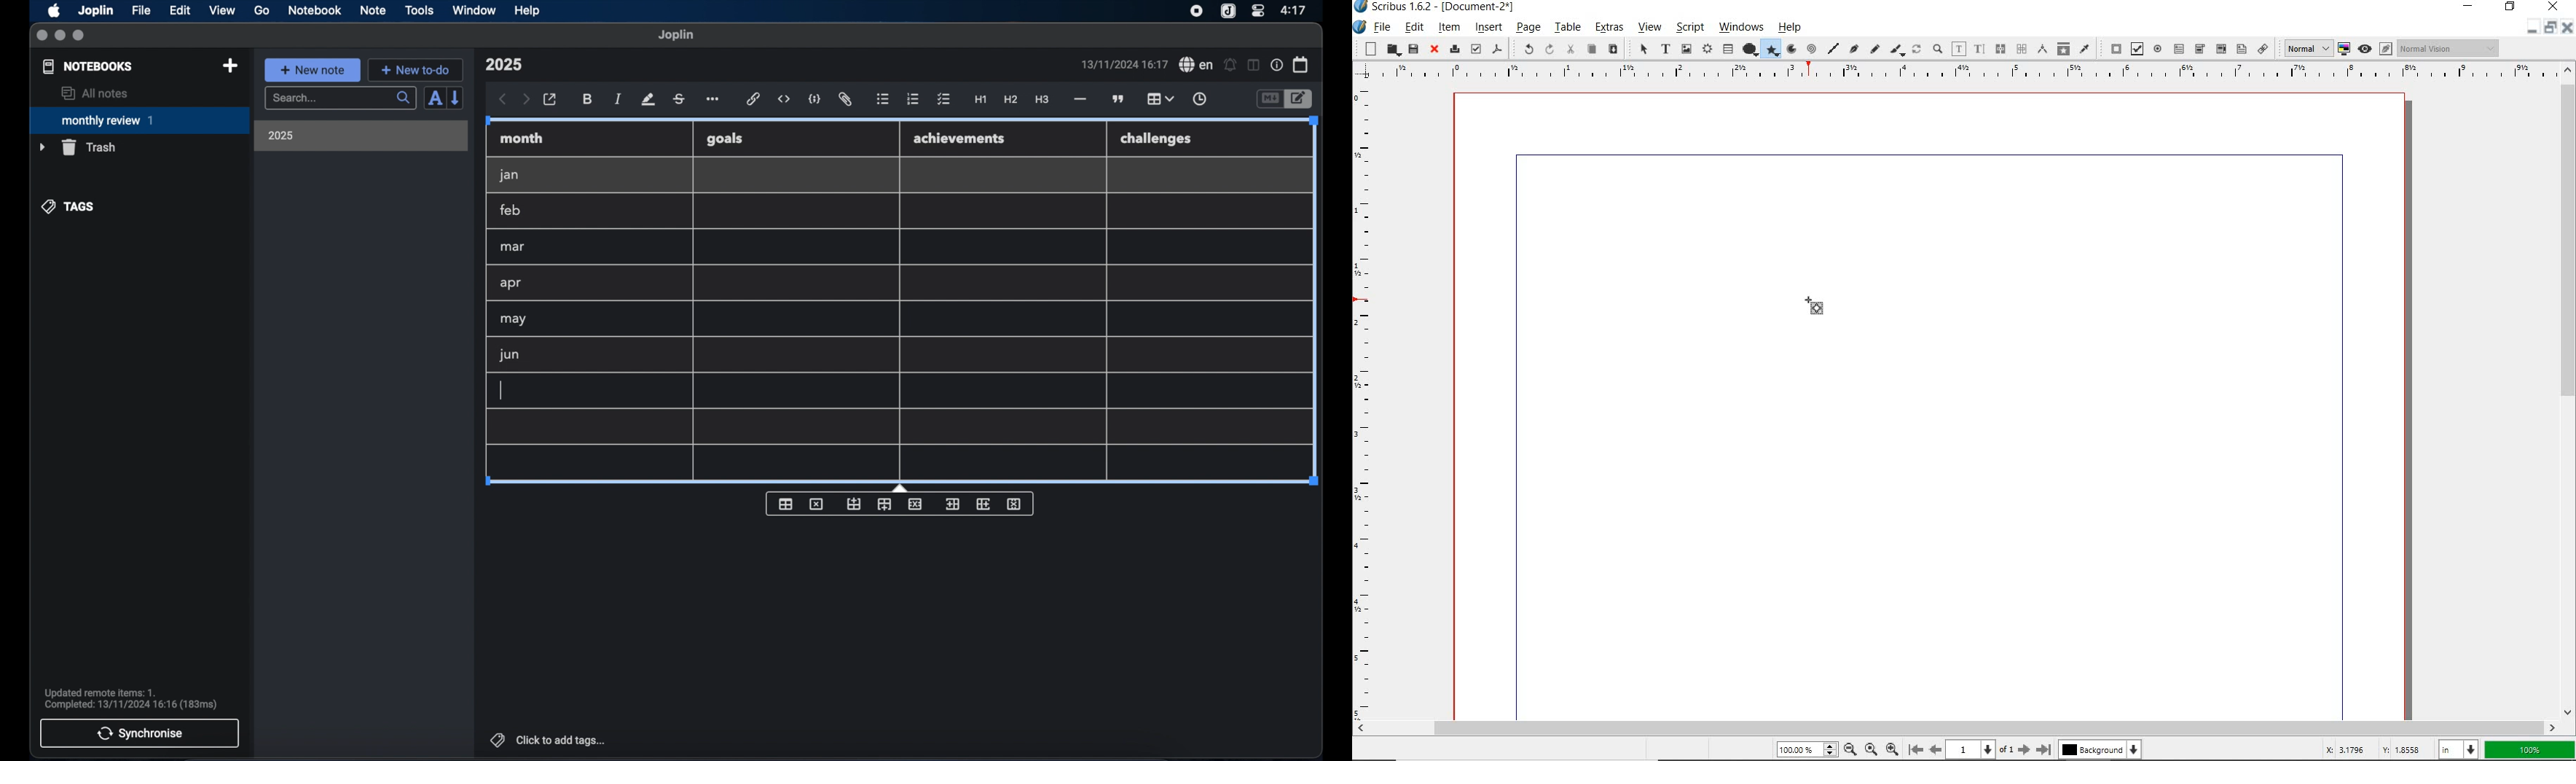  Describe the element at coordinates (373, 10) in the screenshot. I see `note` at that location.